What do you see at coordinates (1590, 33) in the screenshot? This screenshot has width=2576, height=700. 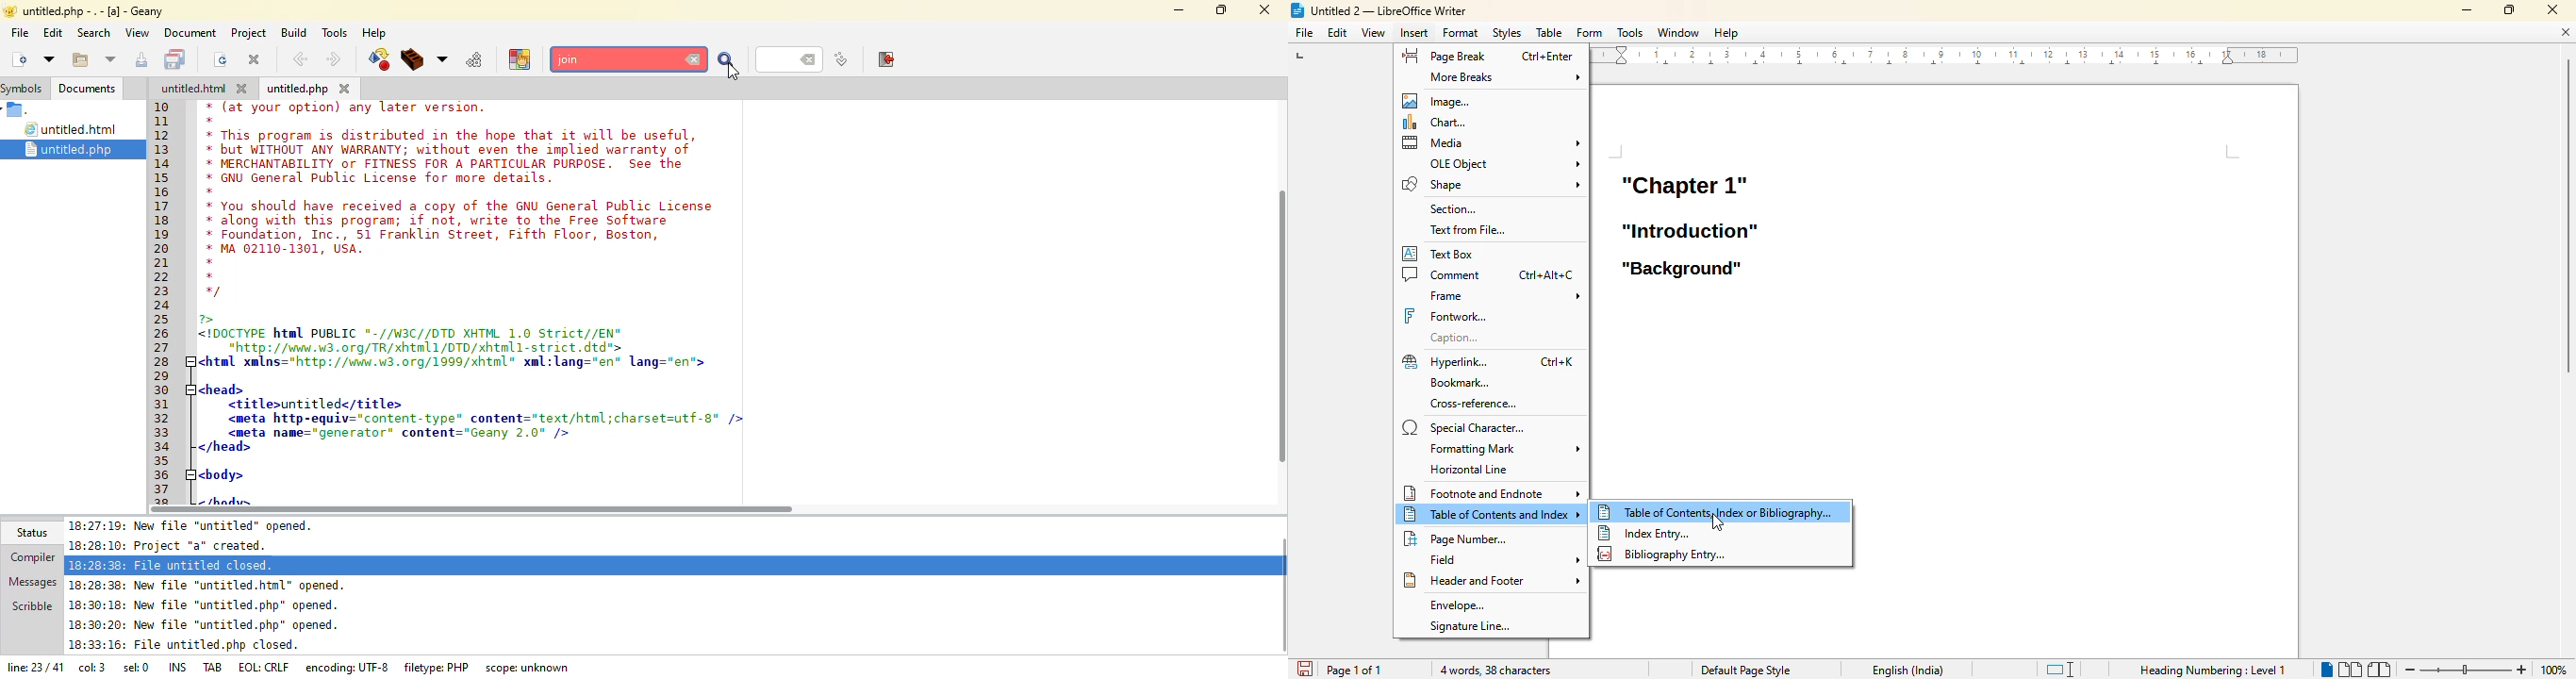 I see `form` at bounding box center [1590, 33].